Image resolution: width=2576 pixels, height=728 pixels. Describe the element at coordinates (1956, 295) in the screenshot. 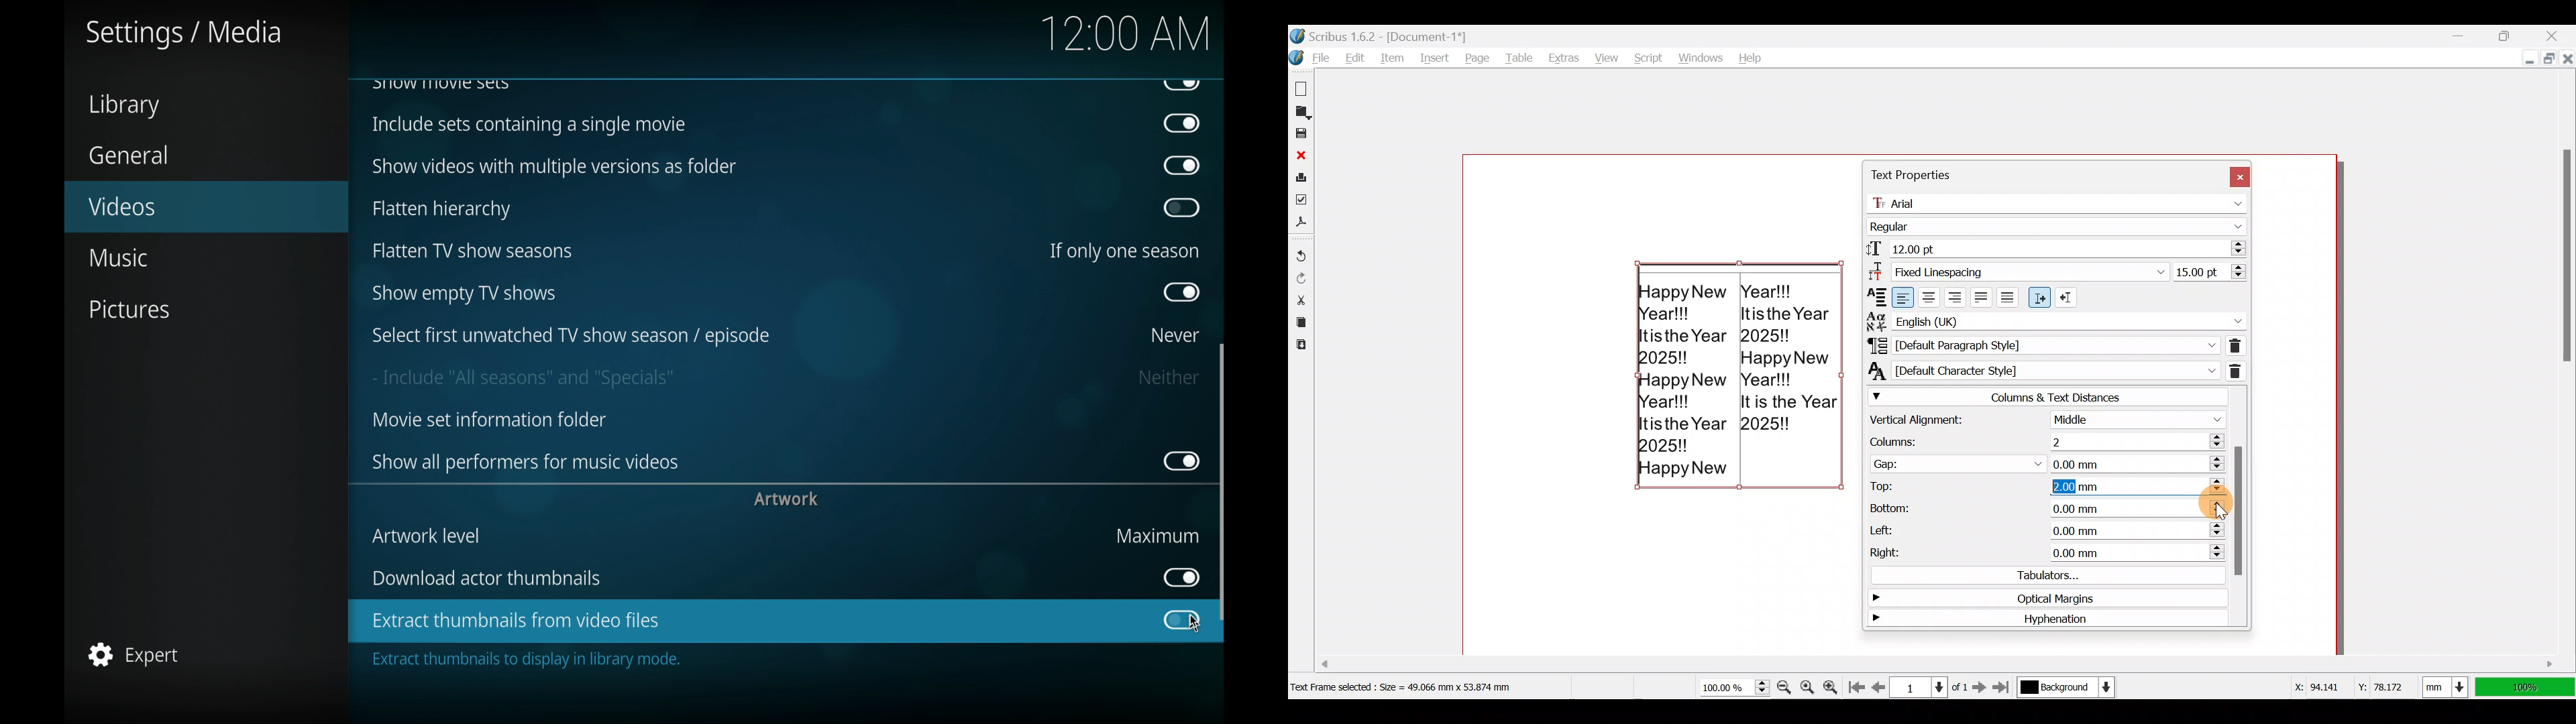

I see `Align text right` at that location.